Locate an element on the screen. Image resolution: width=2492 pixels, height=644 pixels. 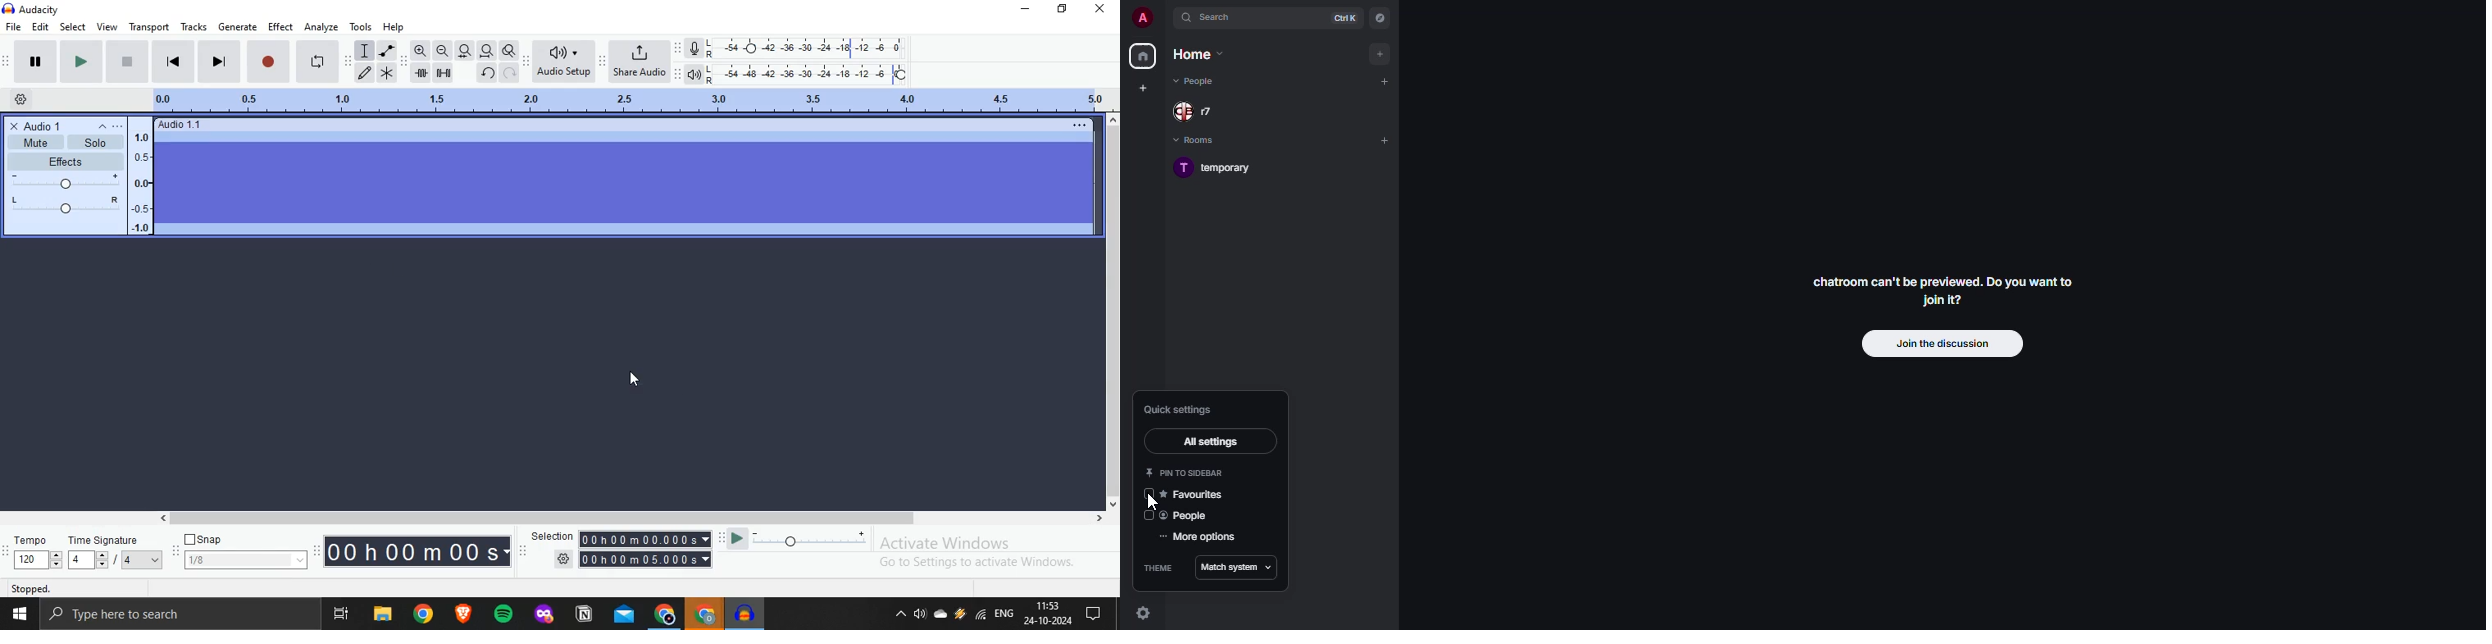
Sound is located at coordinates (920, 615).